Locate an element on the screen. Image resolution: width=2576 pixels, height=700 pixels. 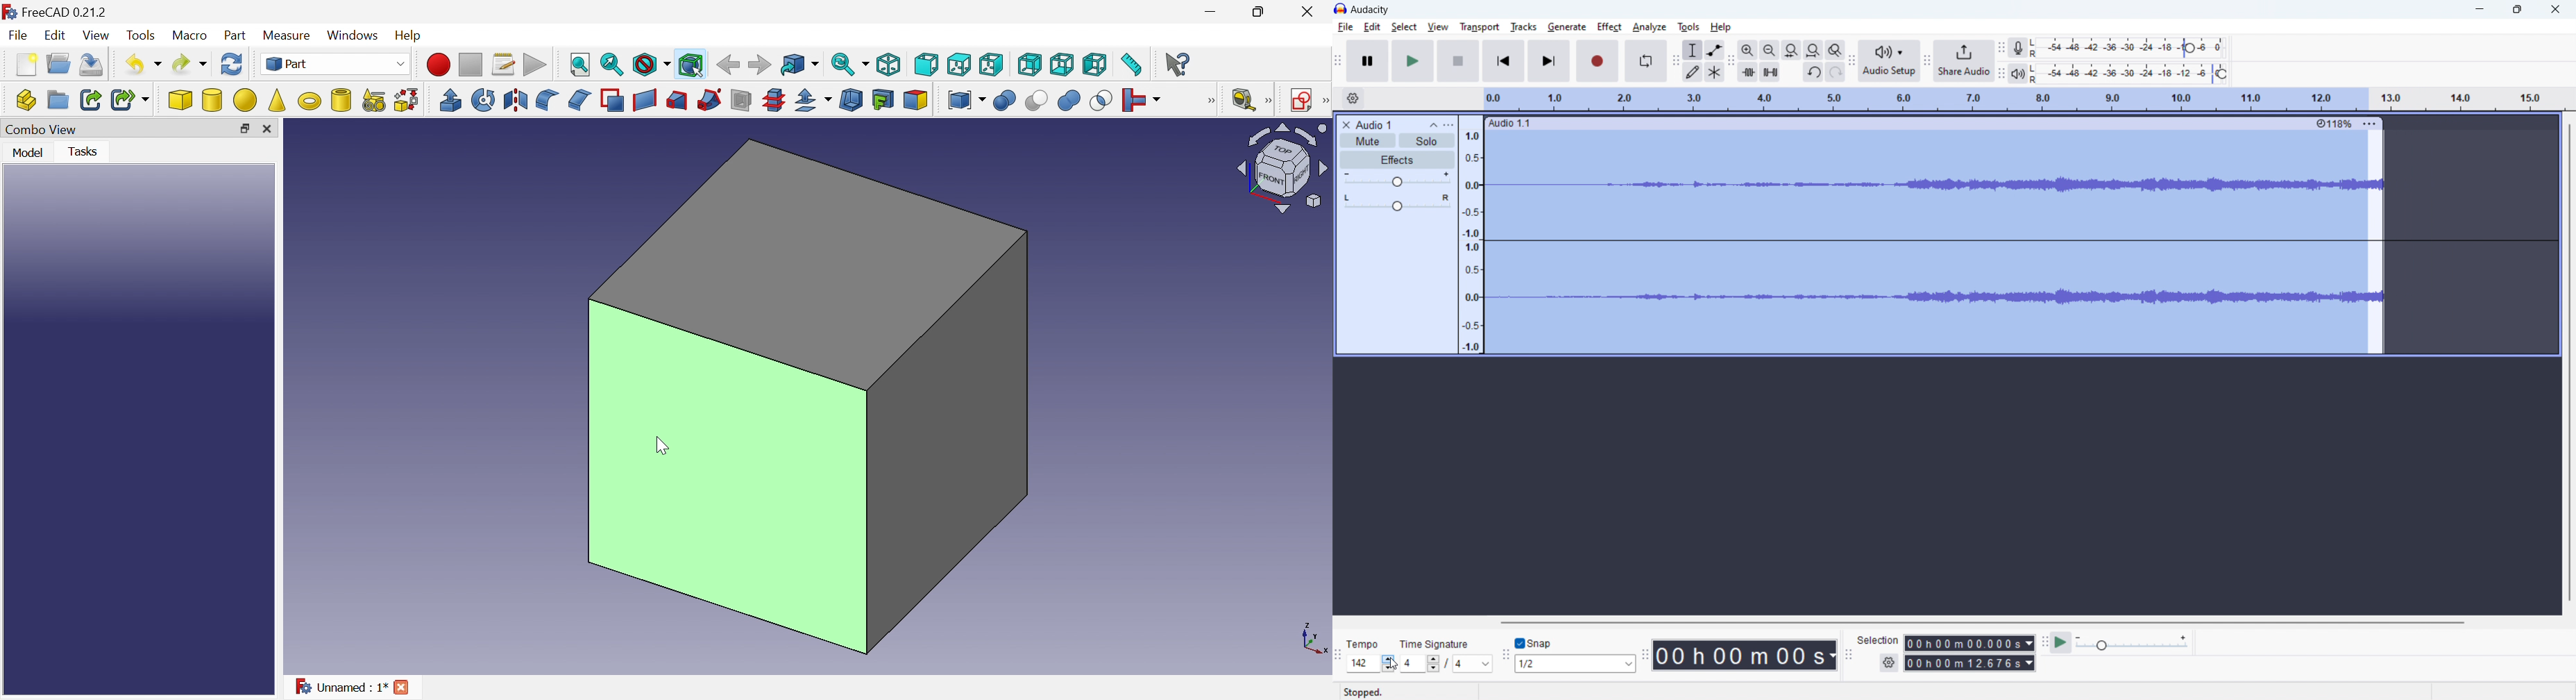
time toolbar is located at coordinates (1647, 654).